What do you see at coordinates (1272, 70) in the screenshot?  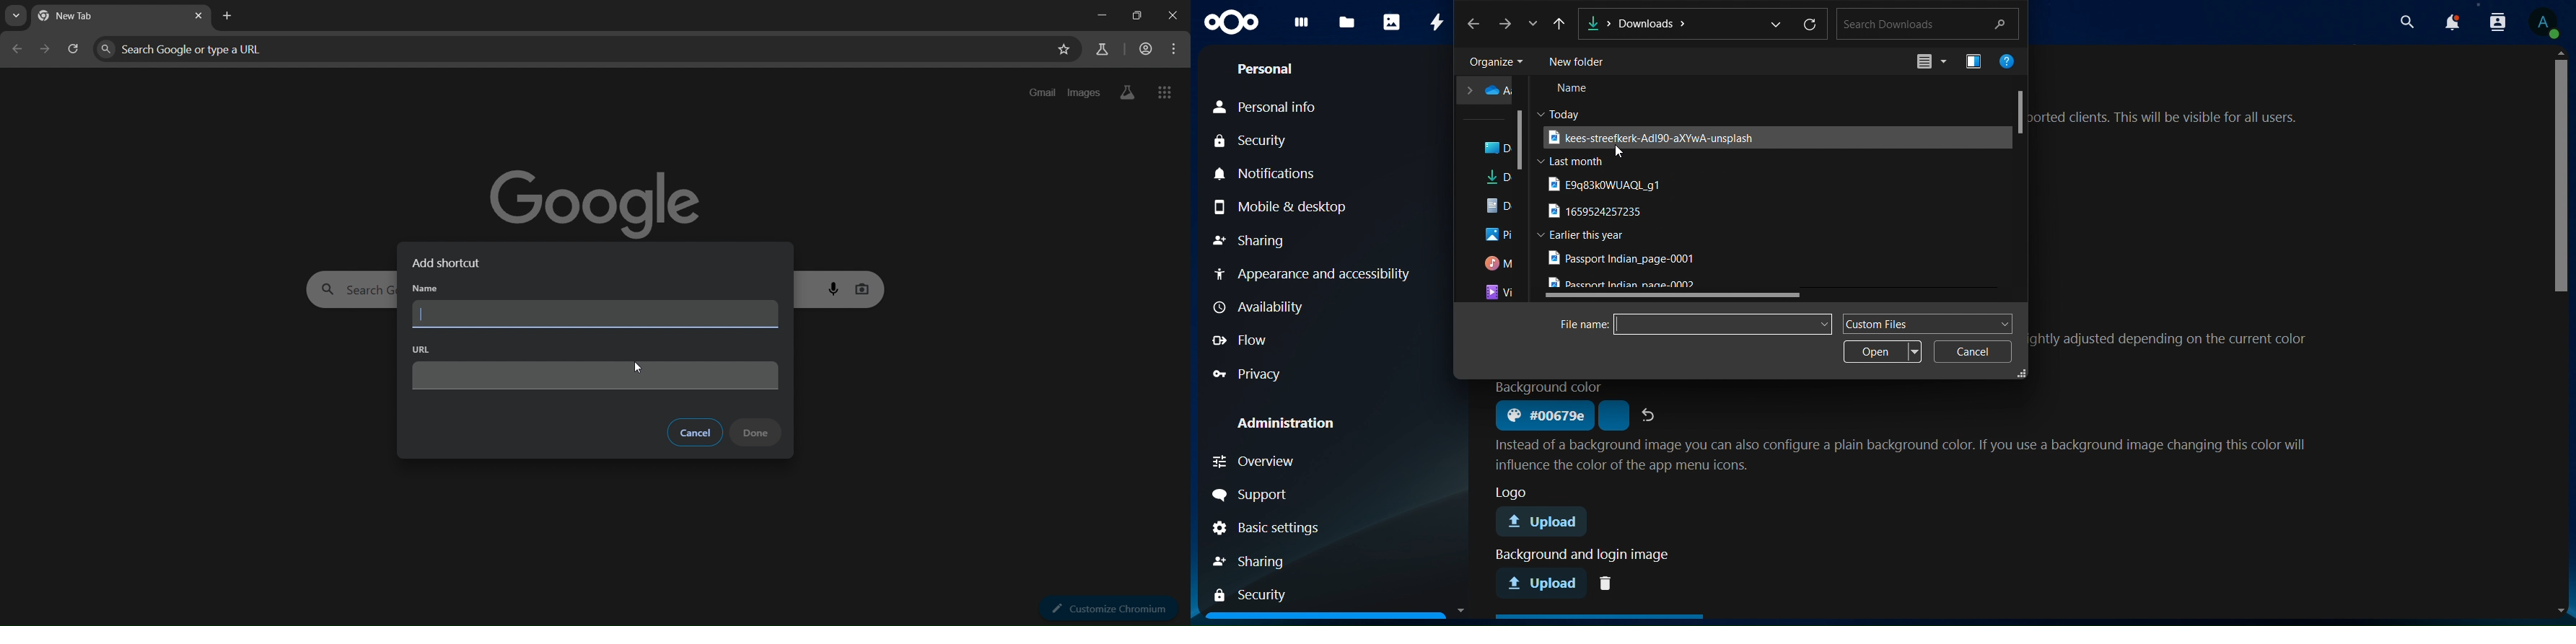 I see `personal` at bounding box center [1272, 70].